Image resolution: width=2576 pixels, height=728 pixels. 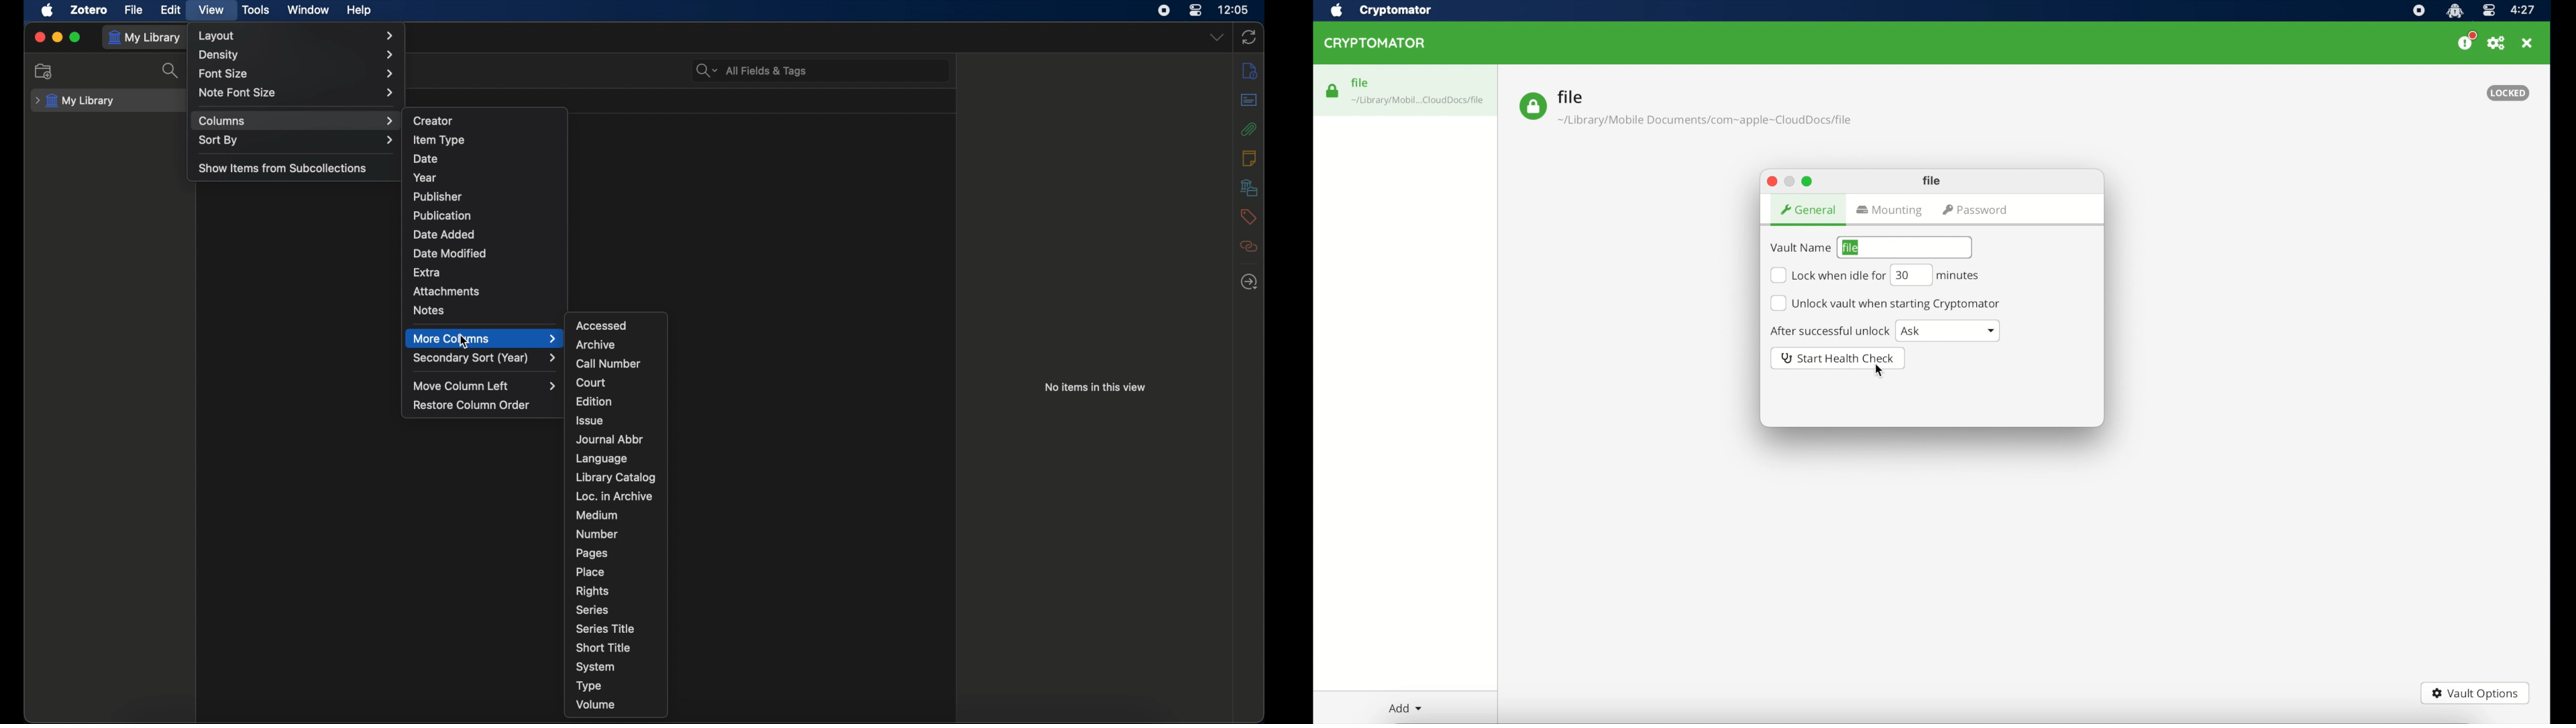 What do you see at coordinates (2475, 693) in the screenshot?
I see `vault options` at bounding box center [2475, 693].